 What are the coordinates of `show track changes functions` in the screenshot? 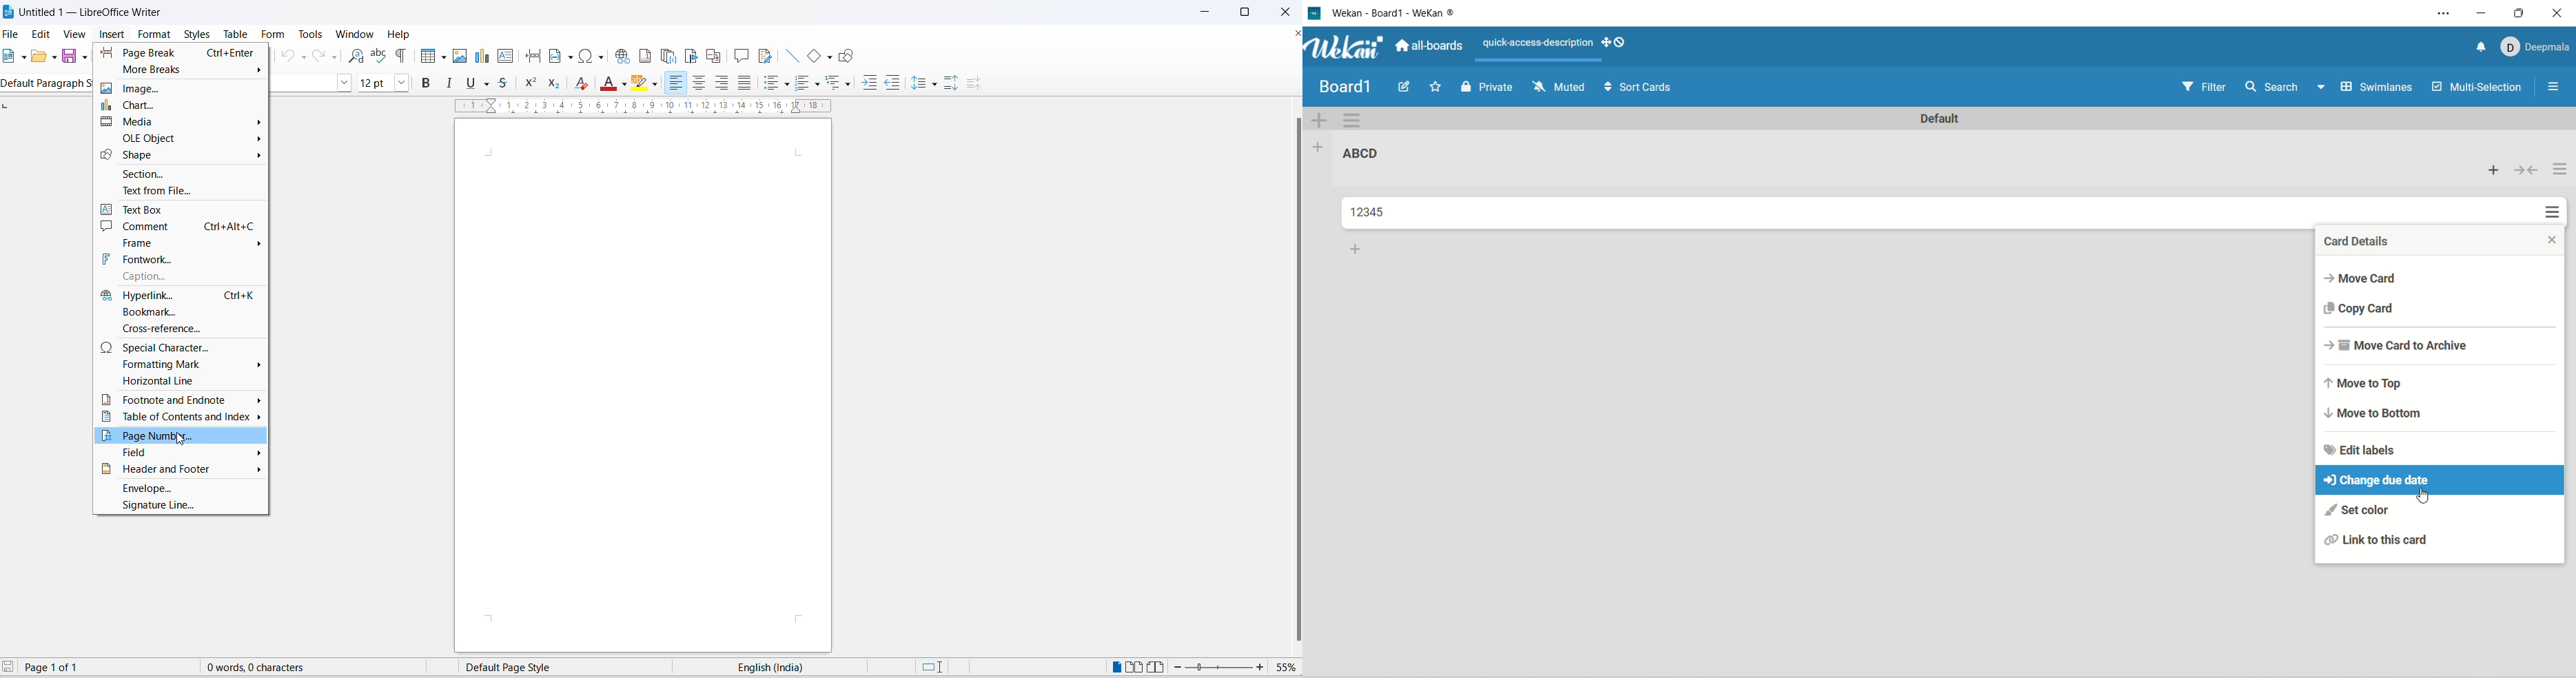 It's located at (768, 56).